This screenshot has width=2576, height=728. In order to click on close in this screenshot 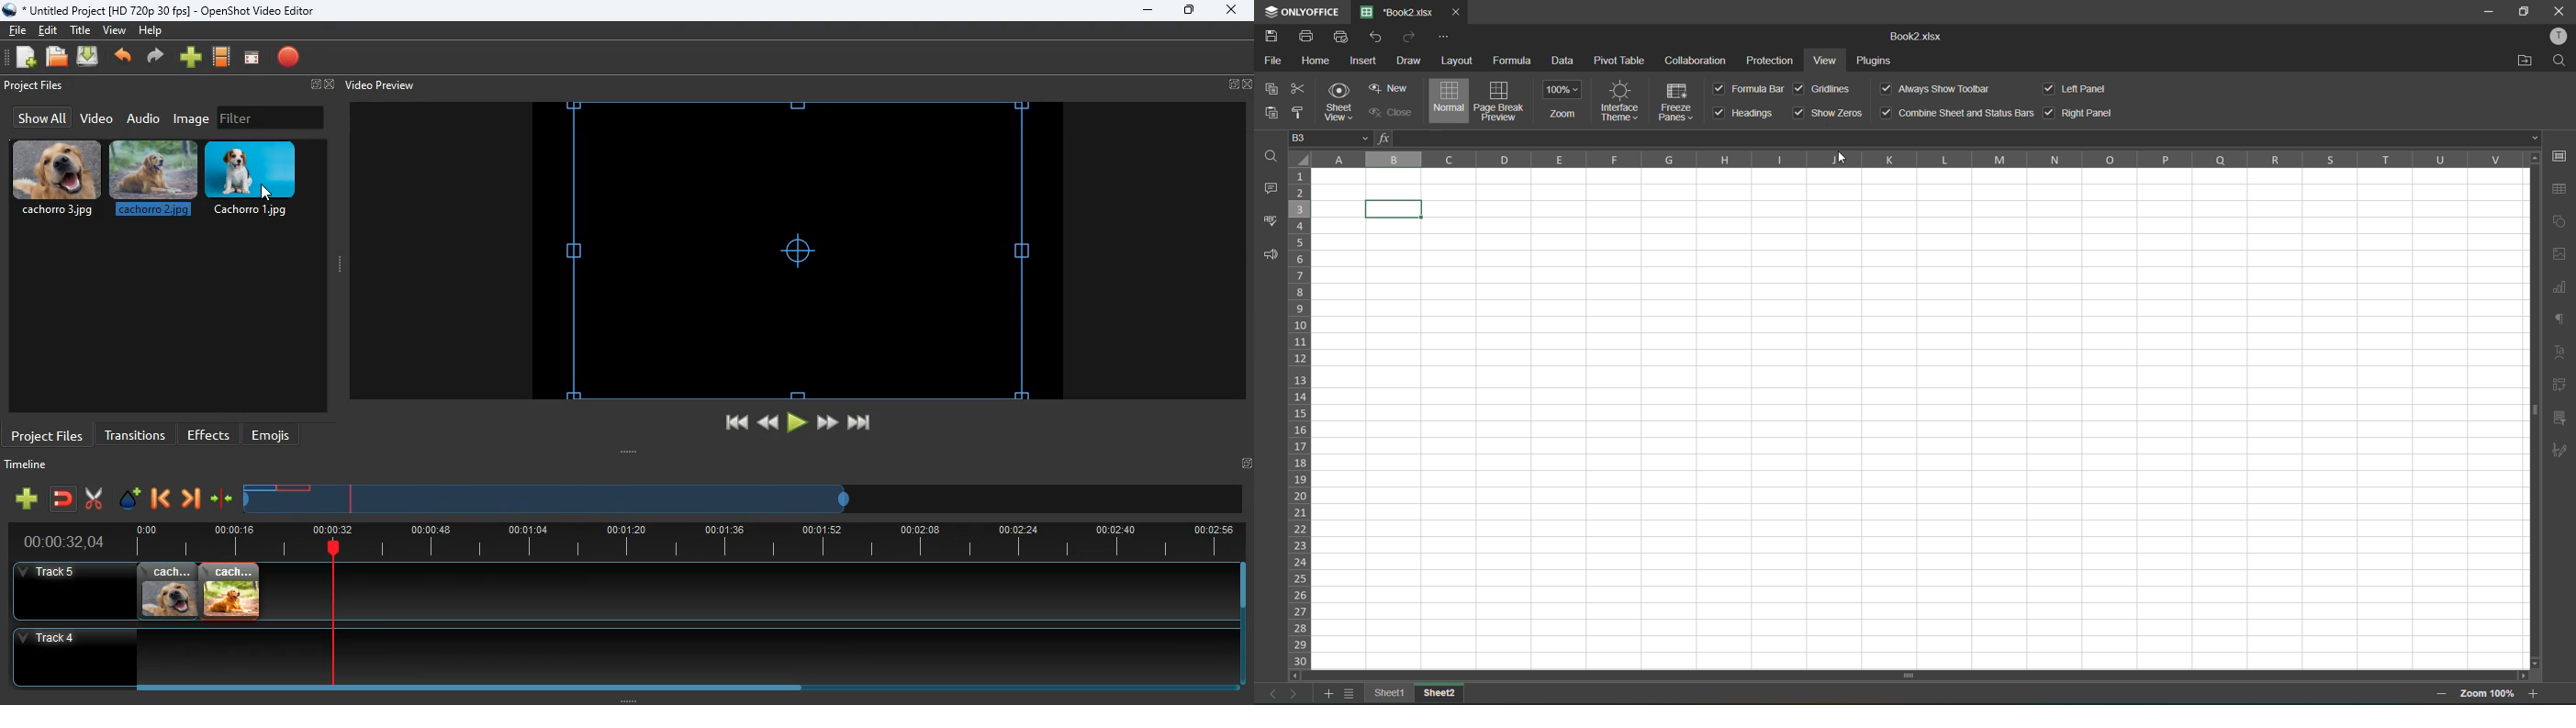, I will do `click(2560, 10)`.